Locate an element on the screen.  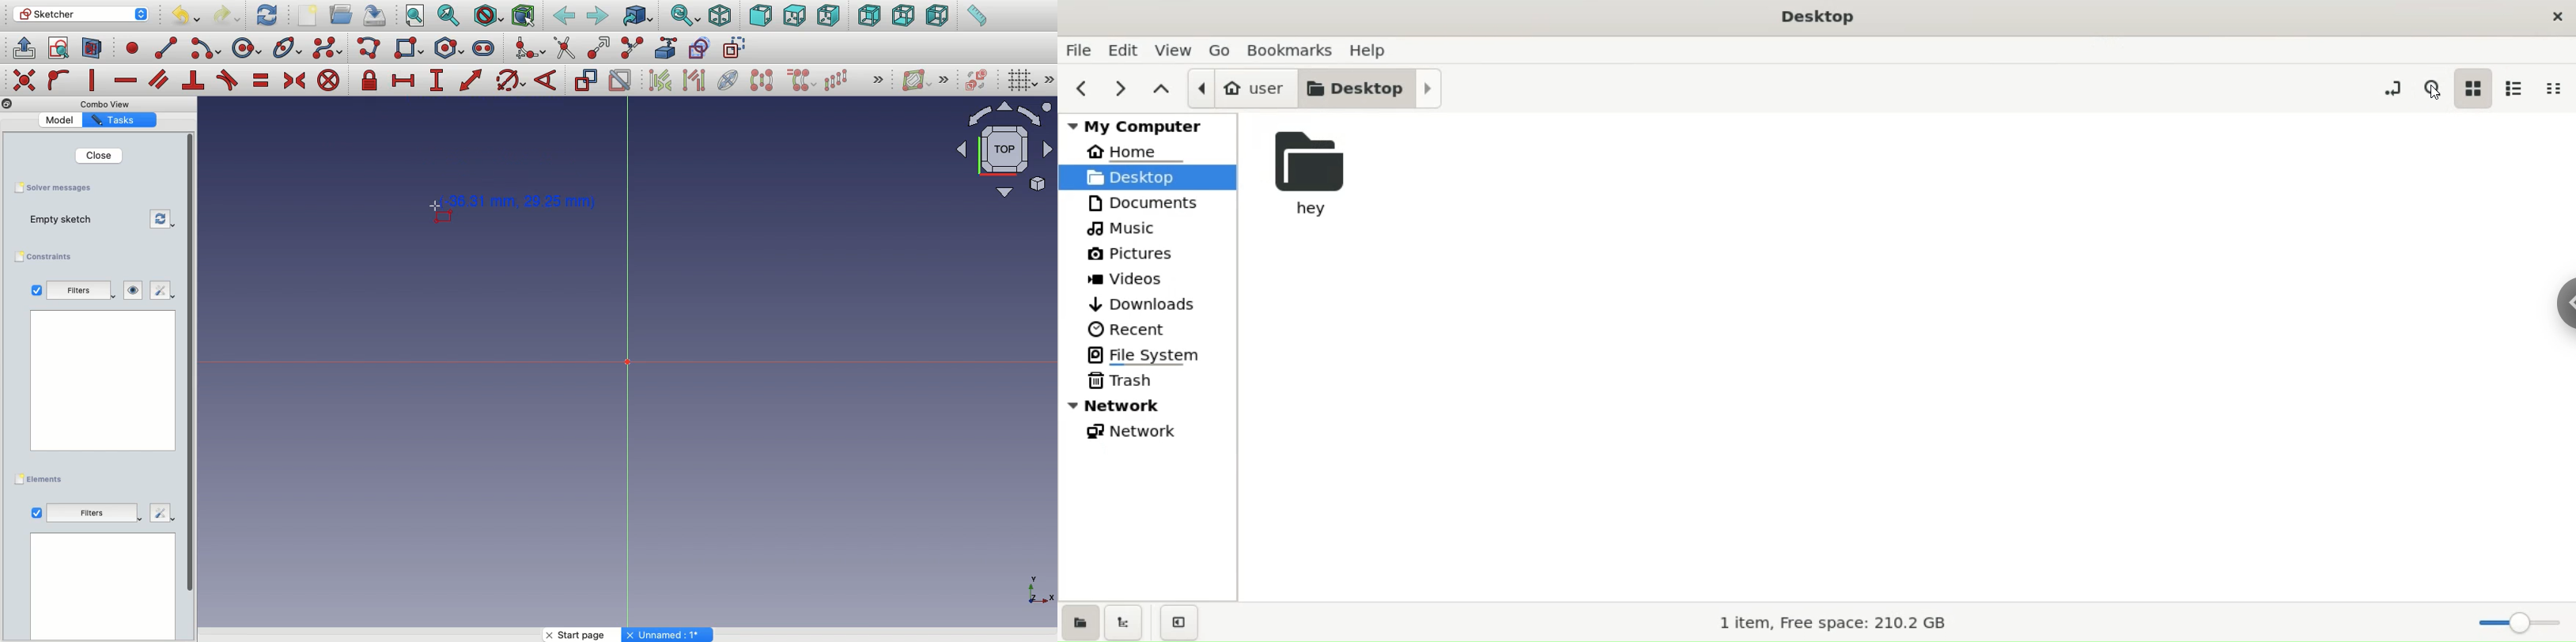
Internal geometry  is located at coordinates (729, 79).